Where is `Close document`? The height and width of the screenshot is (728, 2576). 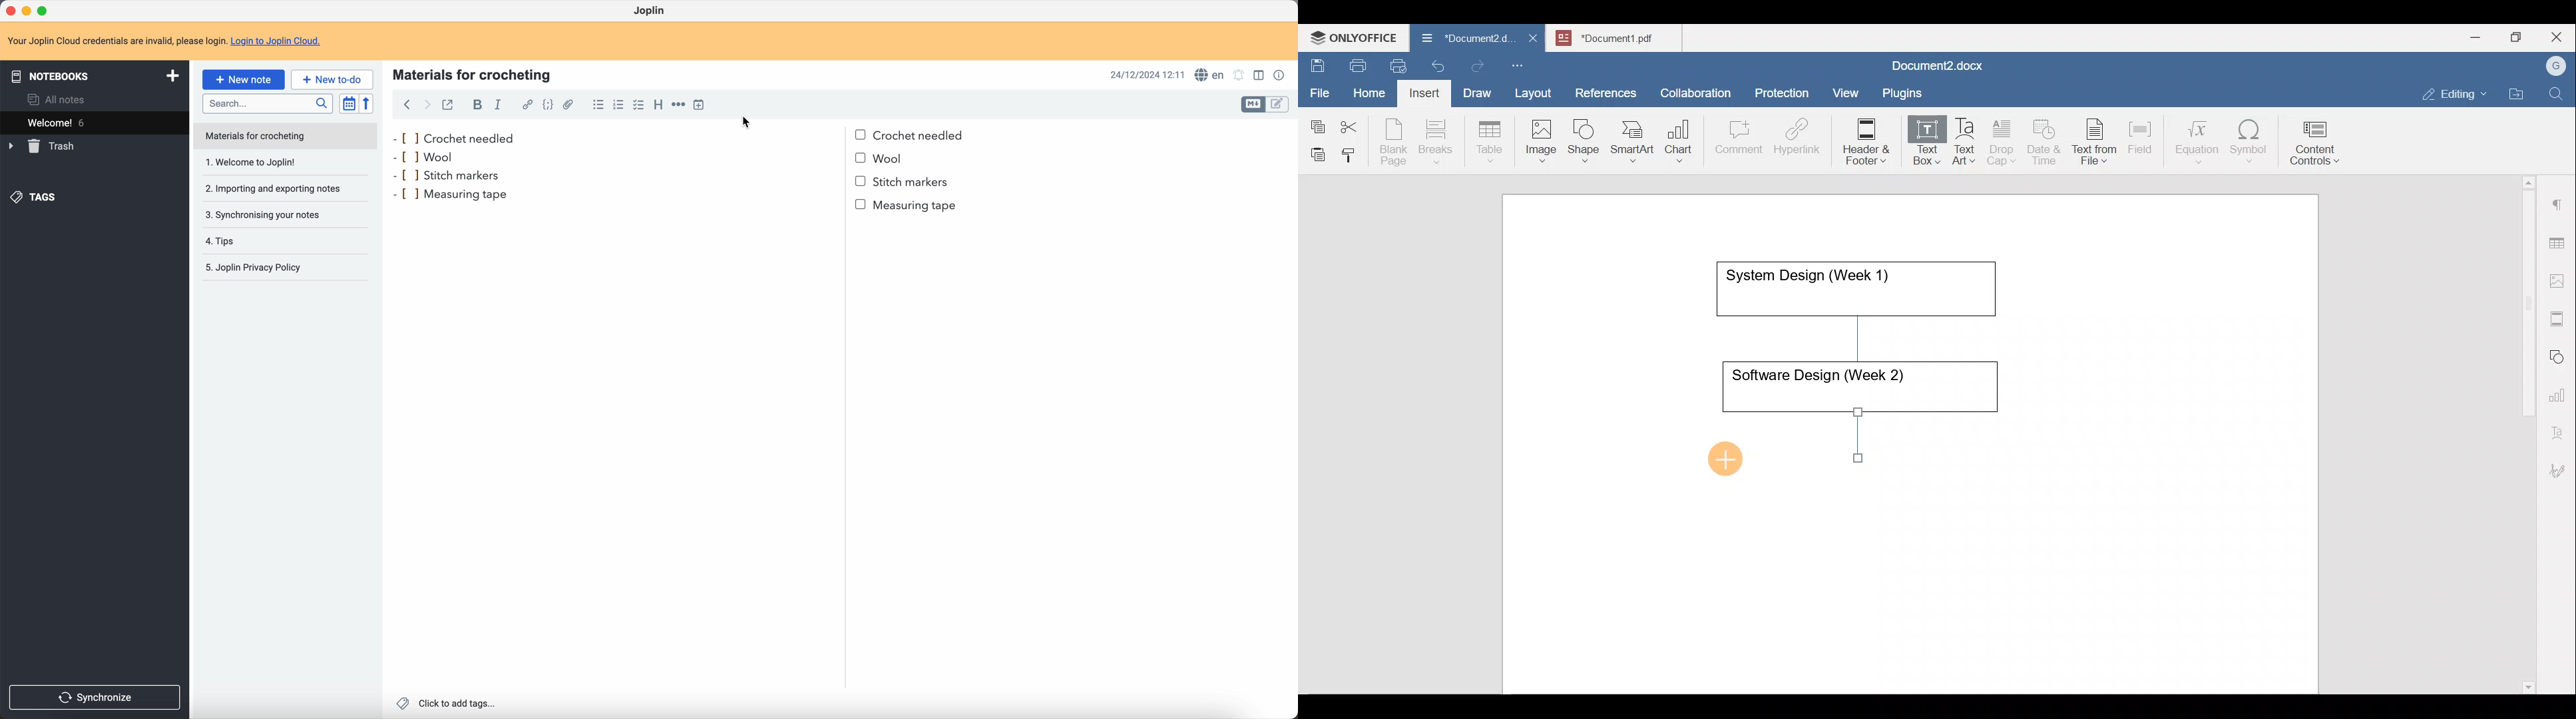
Close document is located at coordinates (1534, 39).